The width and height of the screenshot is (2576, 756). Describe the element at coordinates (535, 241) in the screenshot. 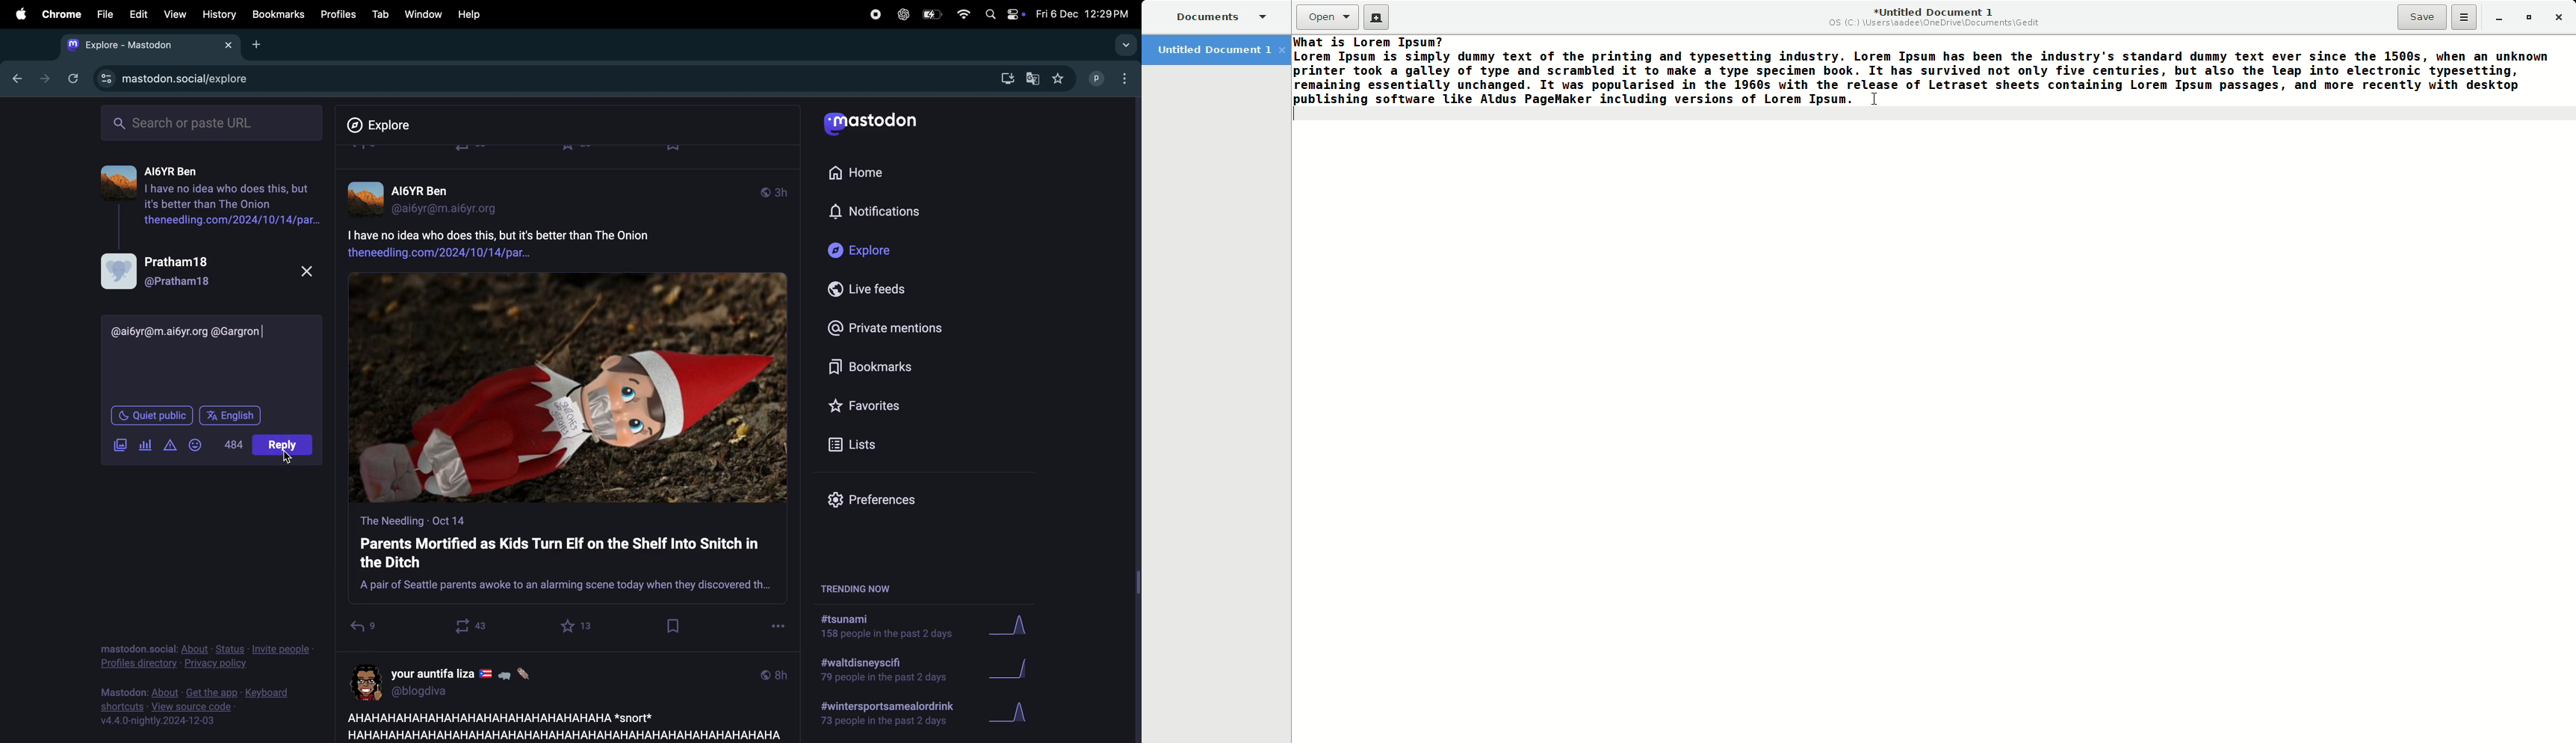

I see `post description` at that location.